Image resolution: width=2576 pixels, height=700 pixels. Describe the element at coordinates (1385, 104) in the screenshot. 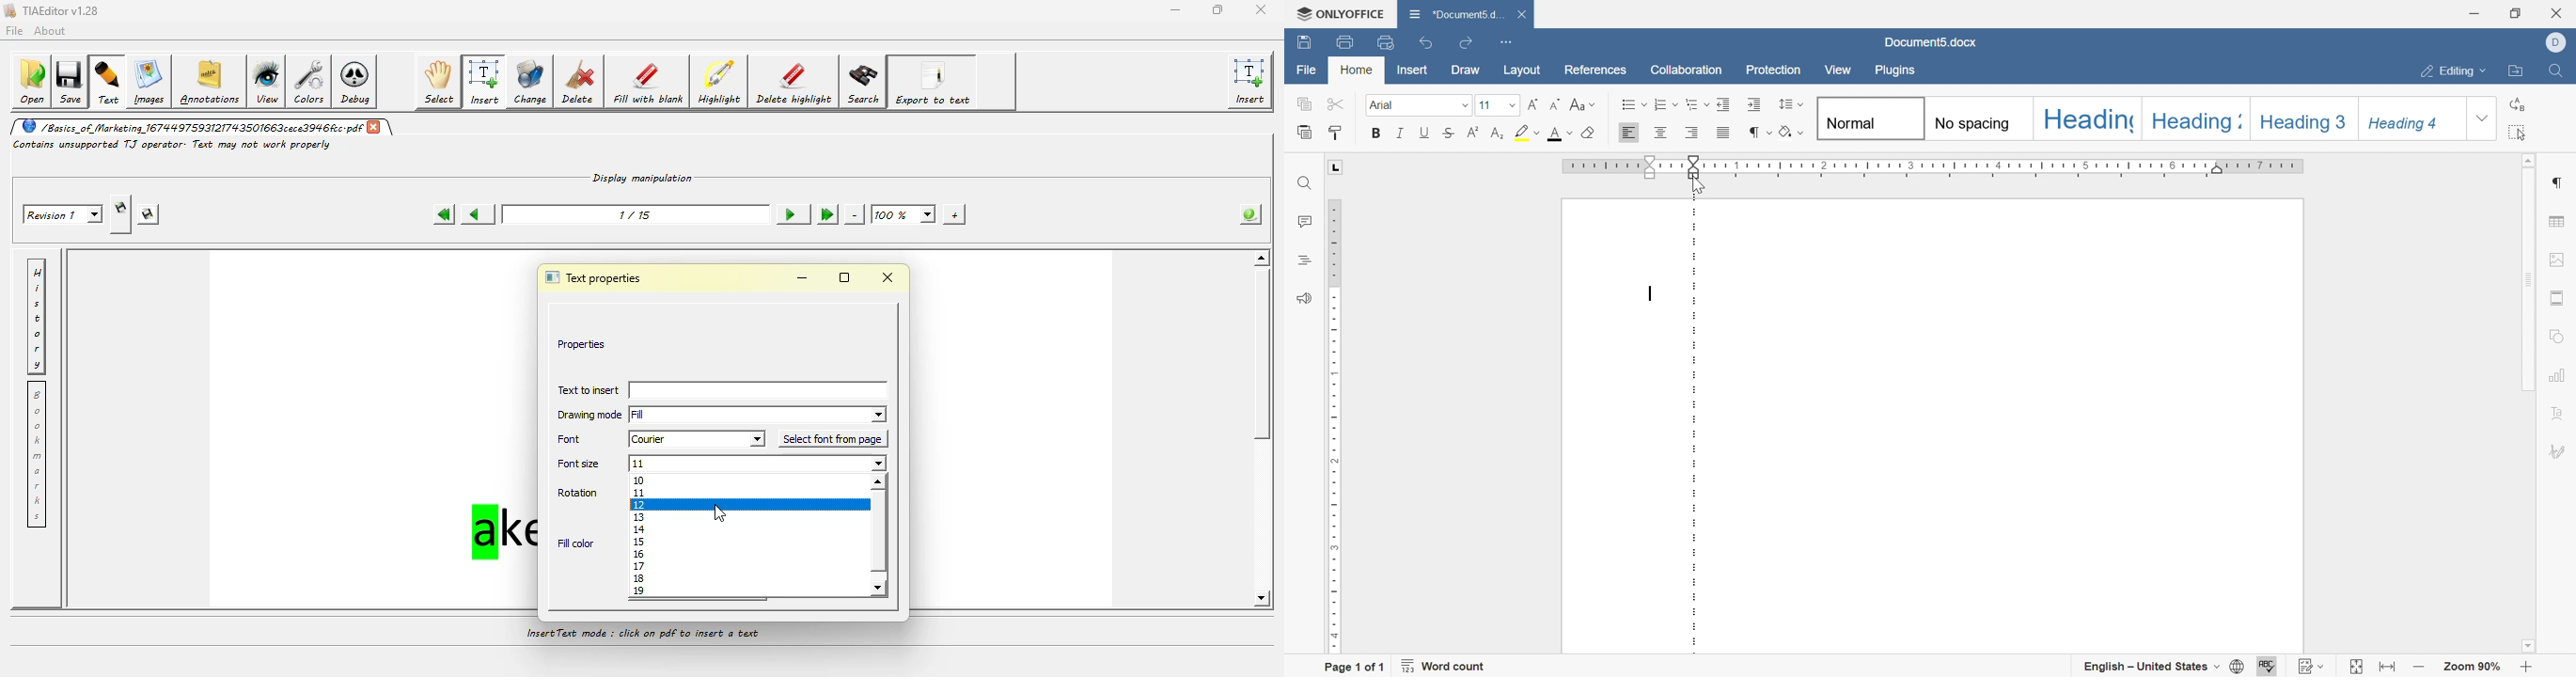

I see `font` at that location.